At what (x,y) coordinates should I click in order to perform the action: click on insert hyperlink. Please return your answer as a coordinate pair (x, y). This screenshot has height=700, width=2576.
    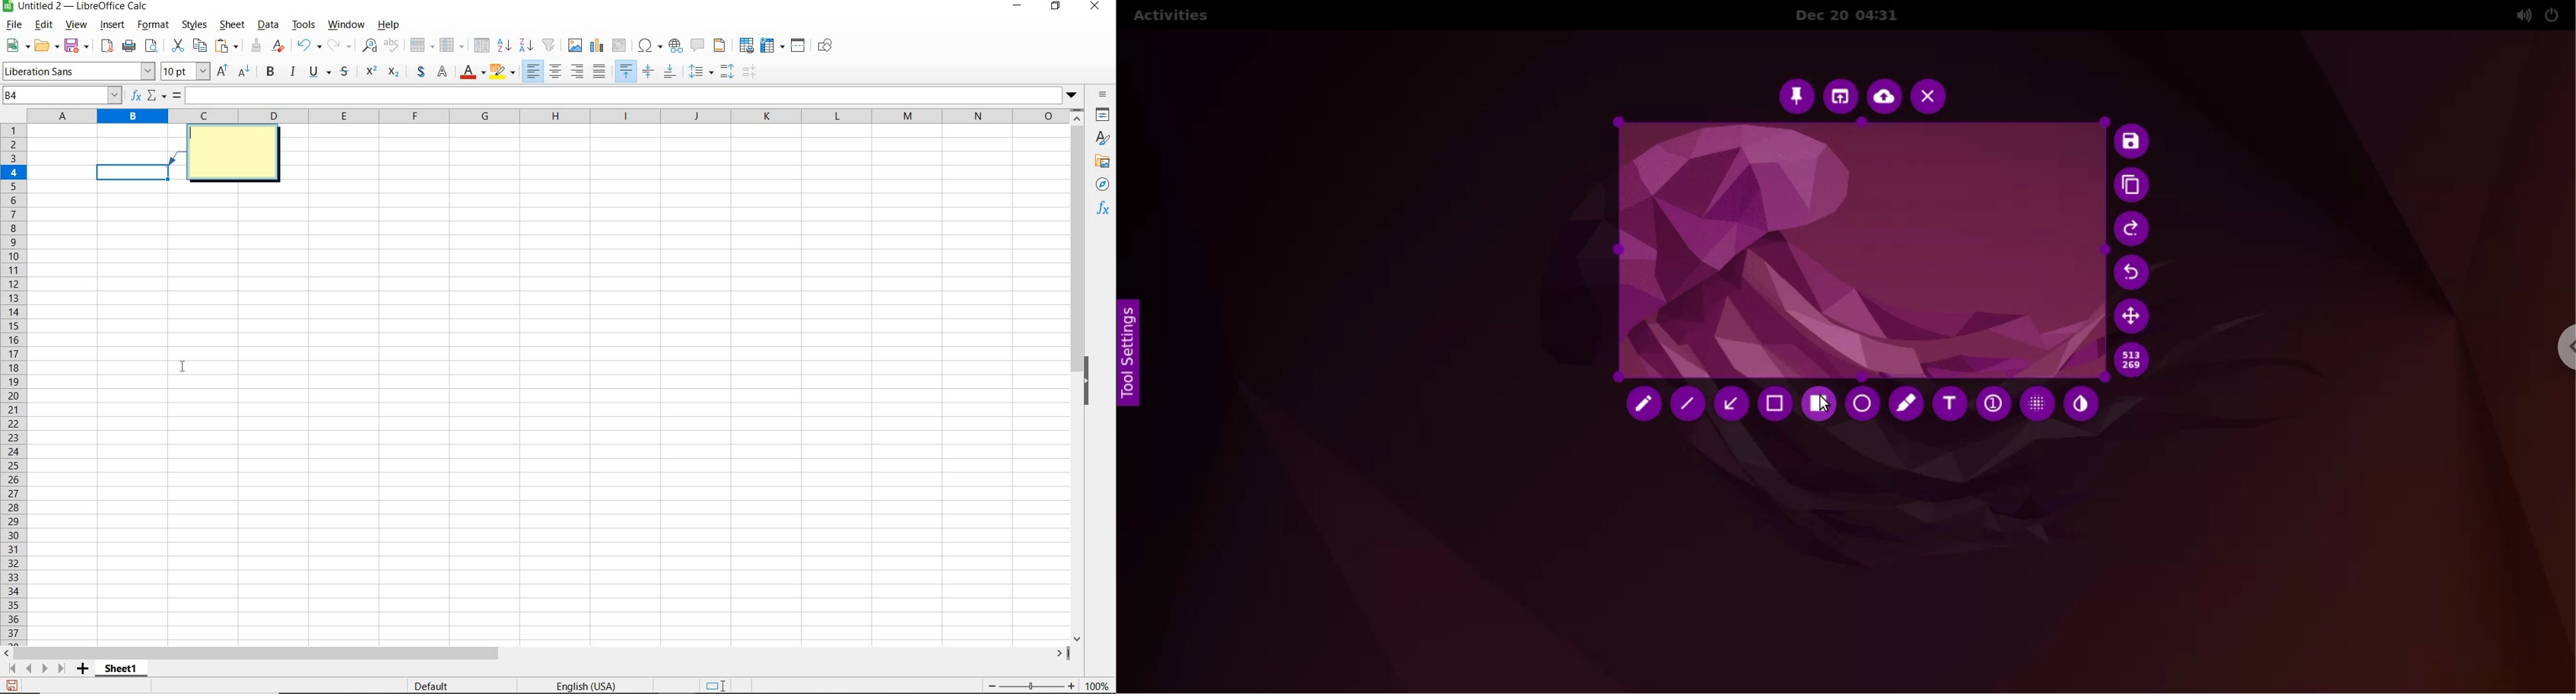
    Looking at the image, I should click on (676, 45).